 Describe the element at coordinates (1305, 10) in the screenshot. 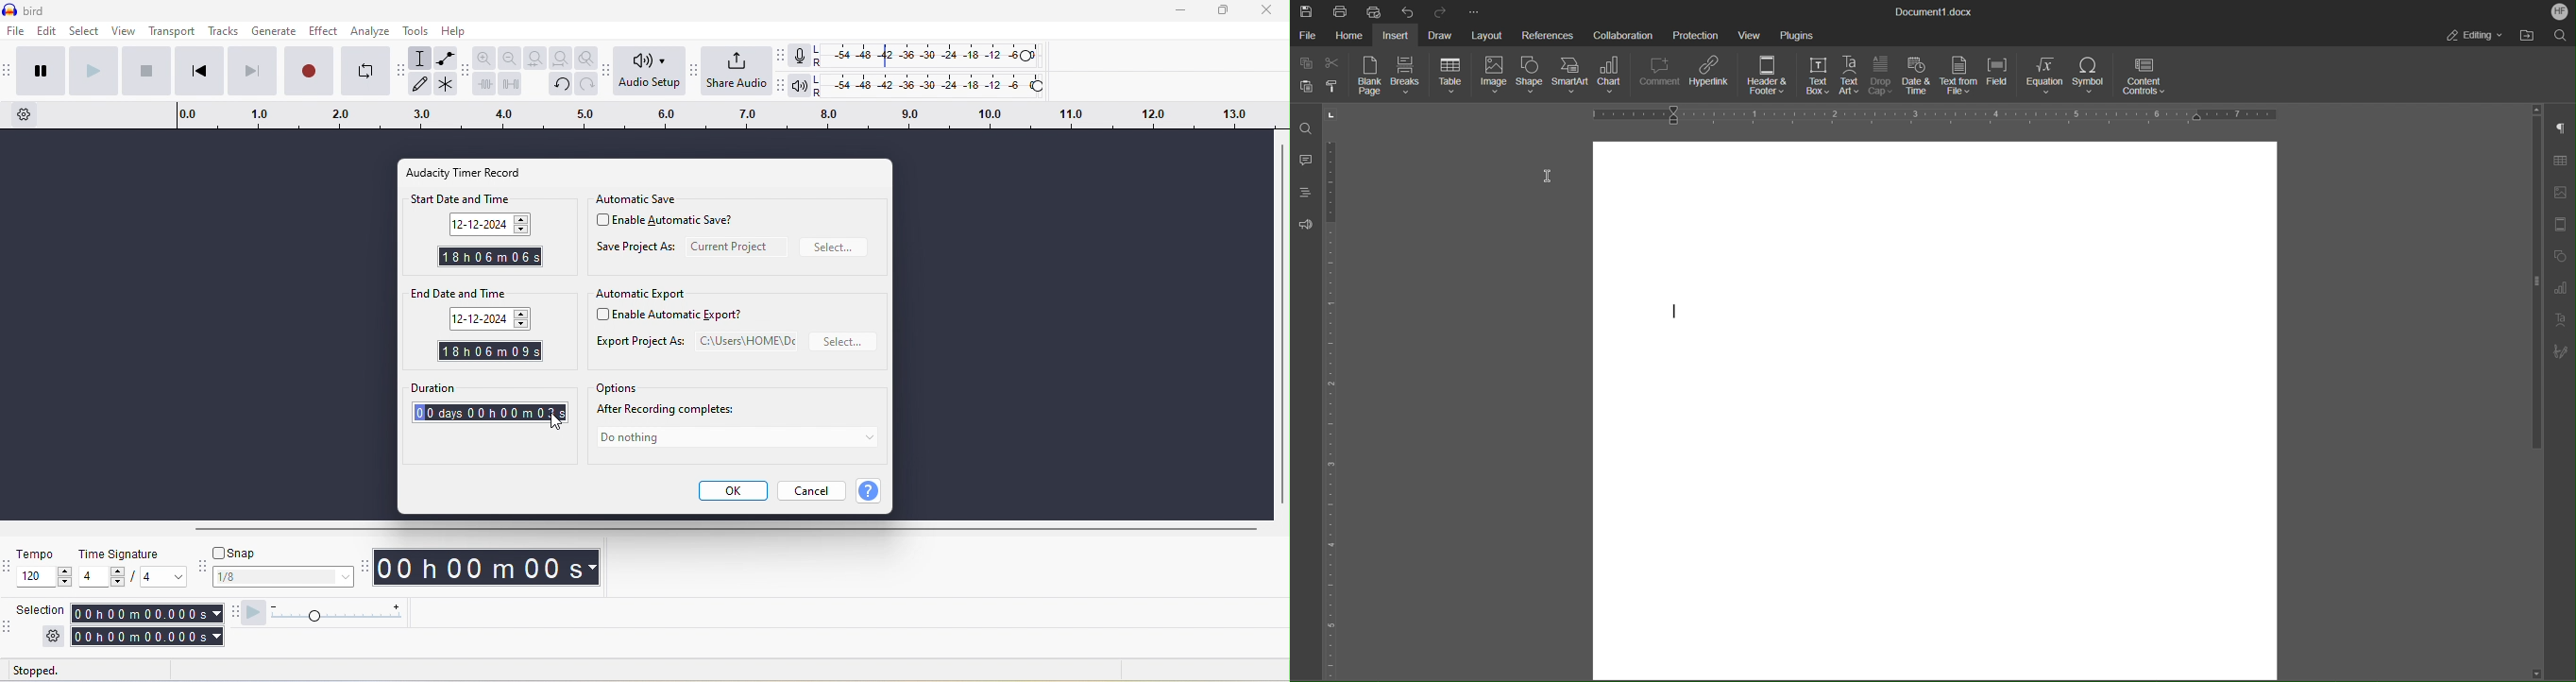

I see `Save` at that location.